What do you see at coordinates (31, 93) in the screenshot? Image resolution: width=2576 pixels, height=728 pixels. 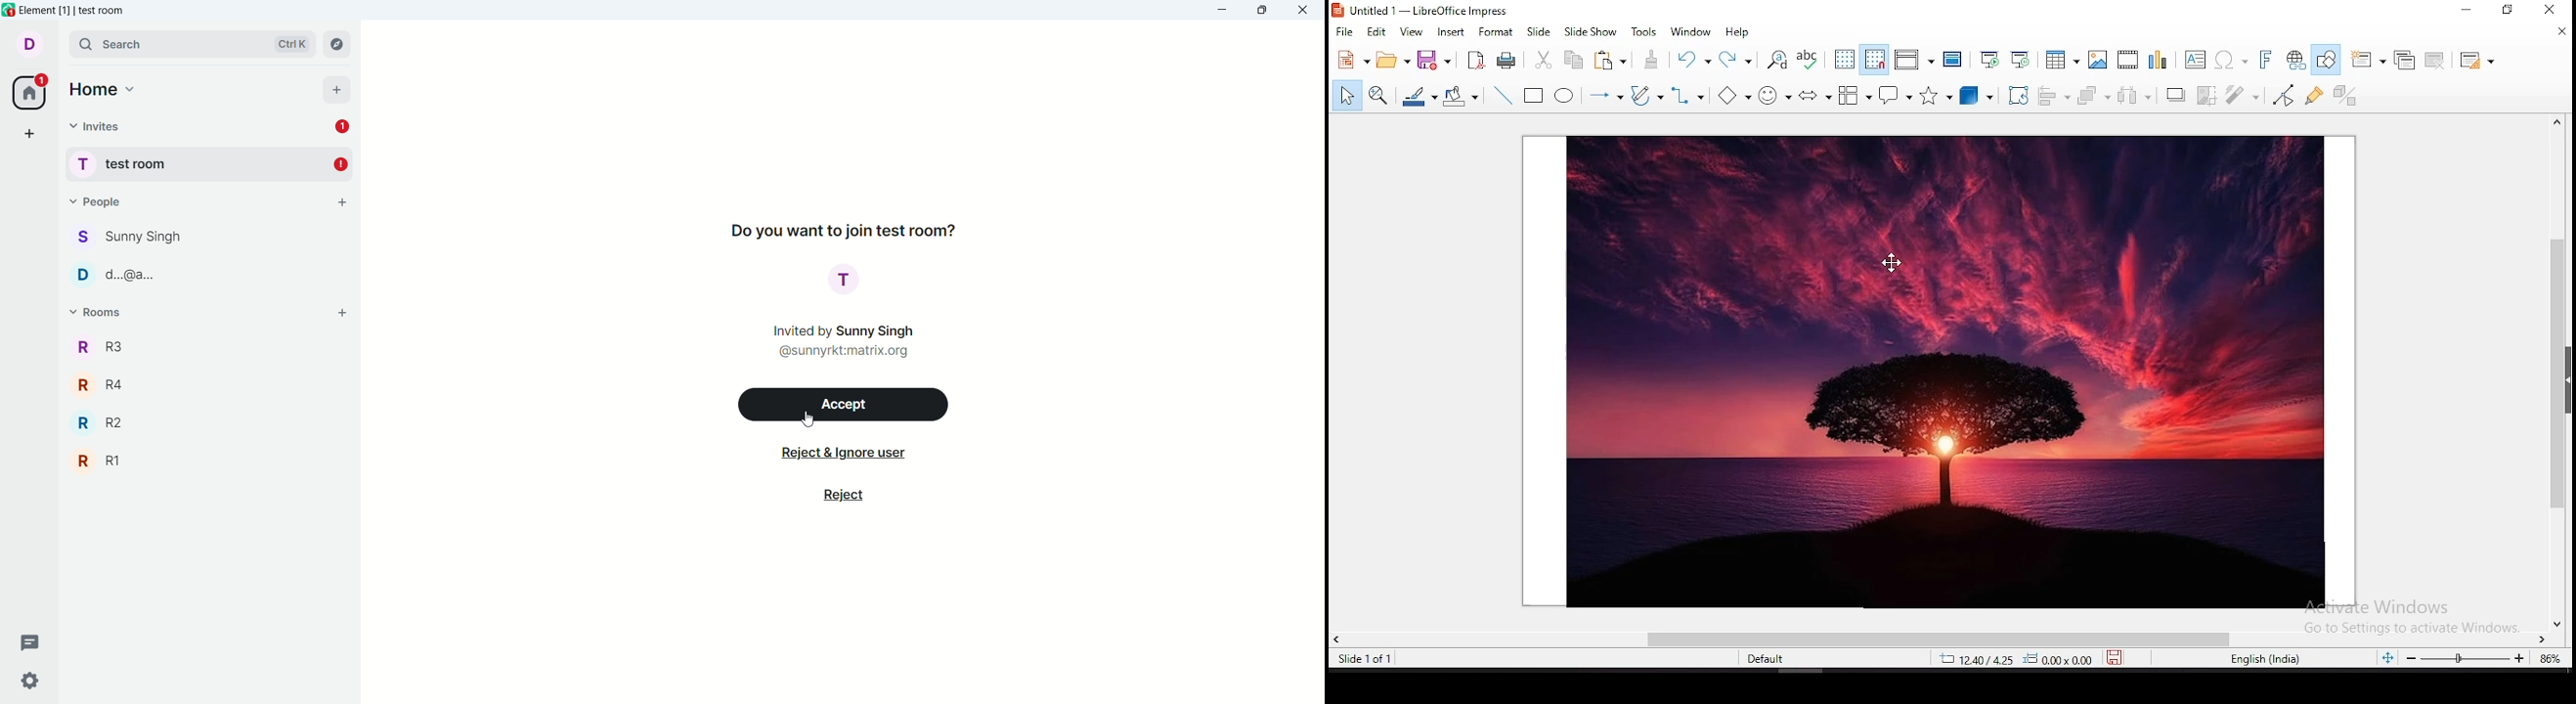 I see `all rooms` at bounding box center [31, 93].